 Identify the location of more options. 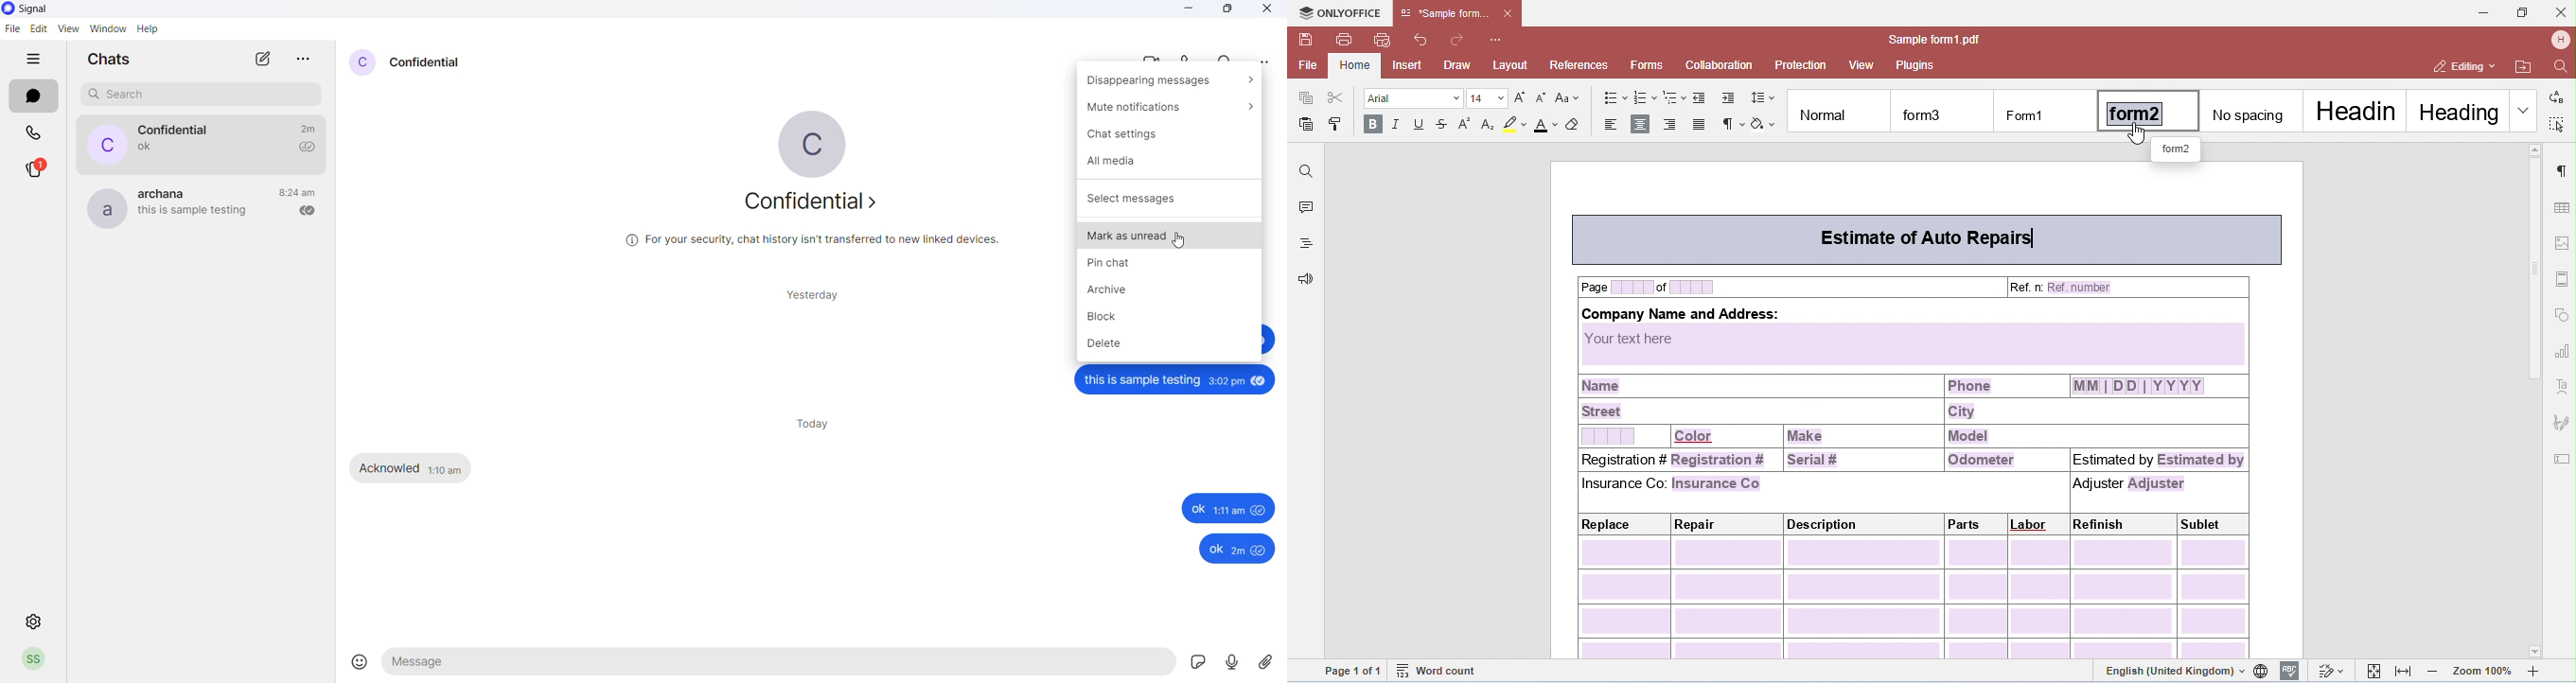
(298, 60).